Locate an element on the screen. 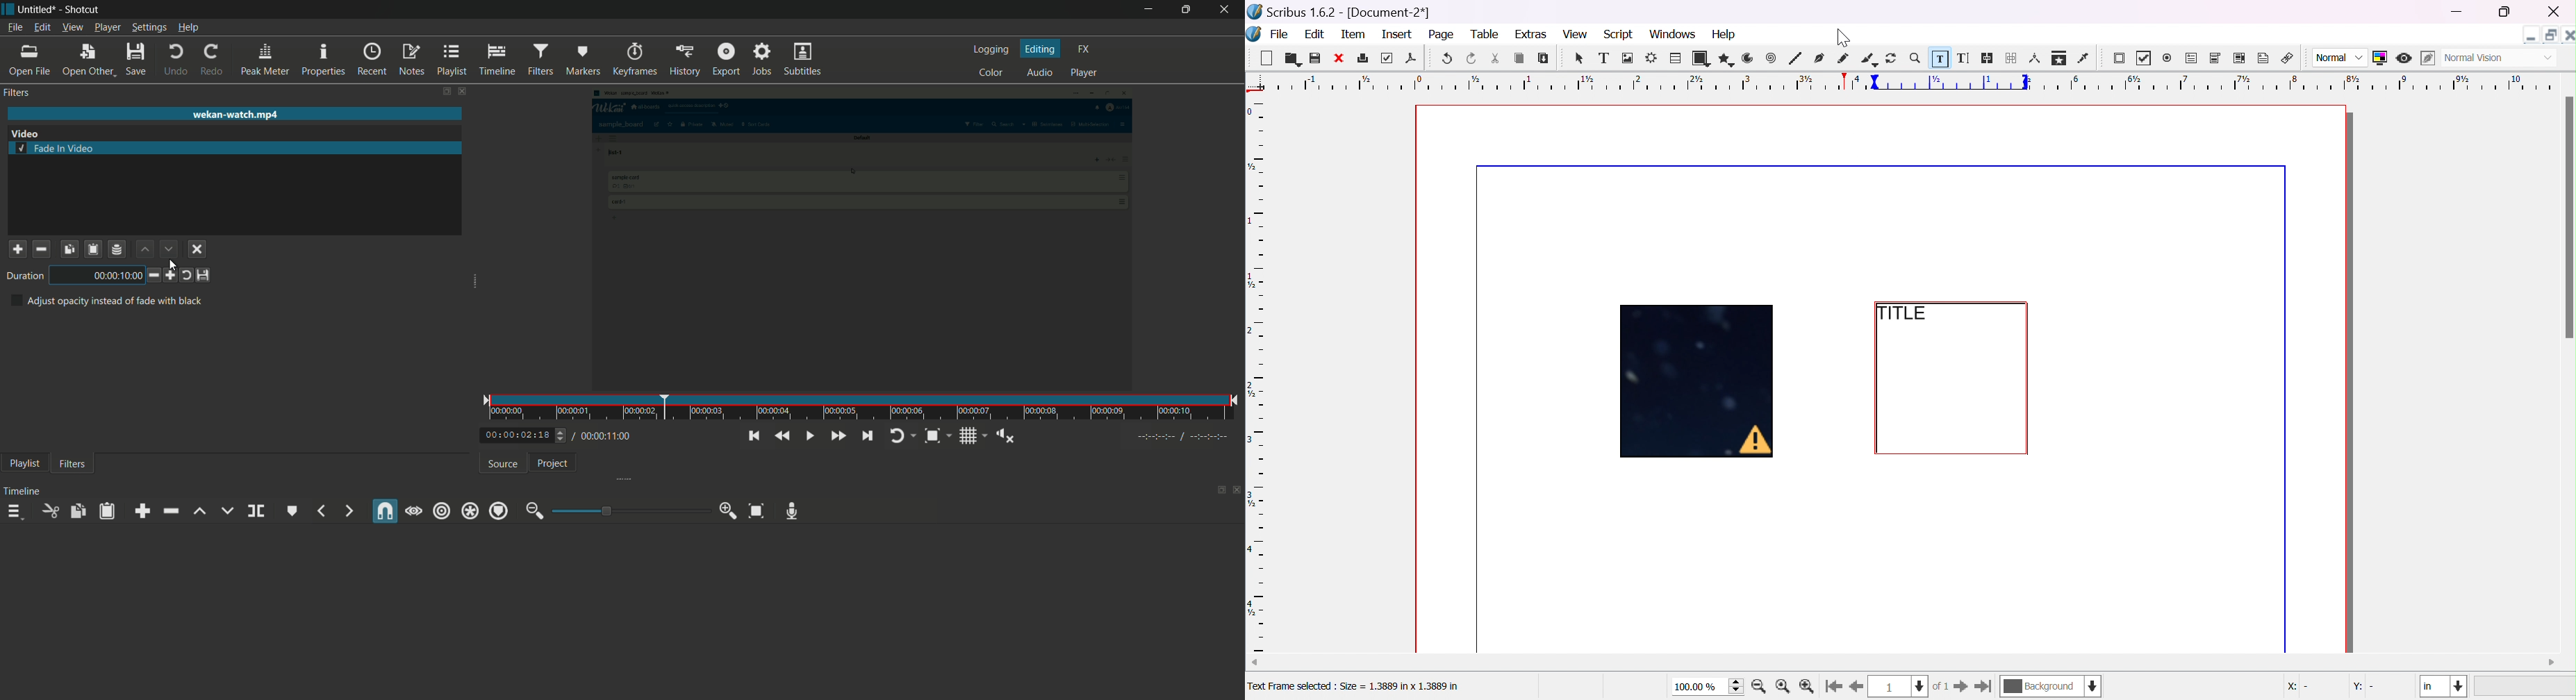  copy item properties is located at coordinates (2058, 58).